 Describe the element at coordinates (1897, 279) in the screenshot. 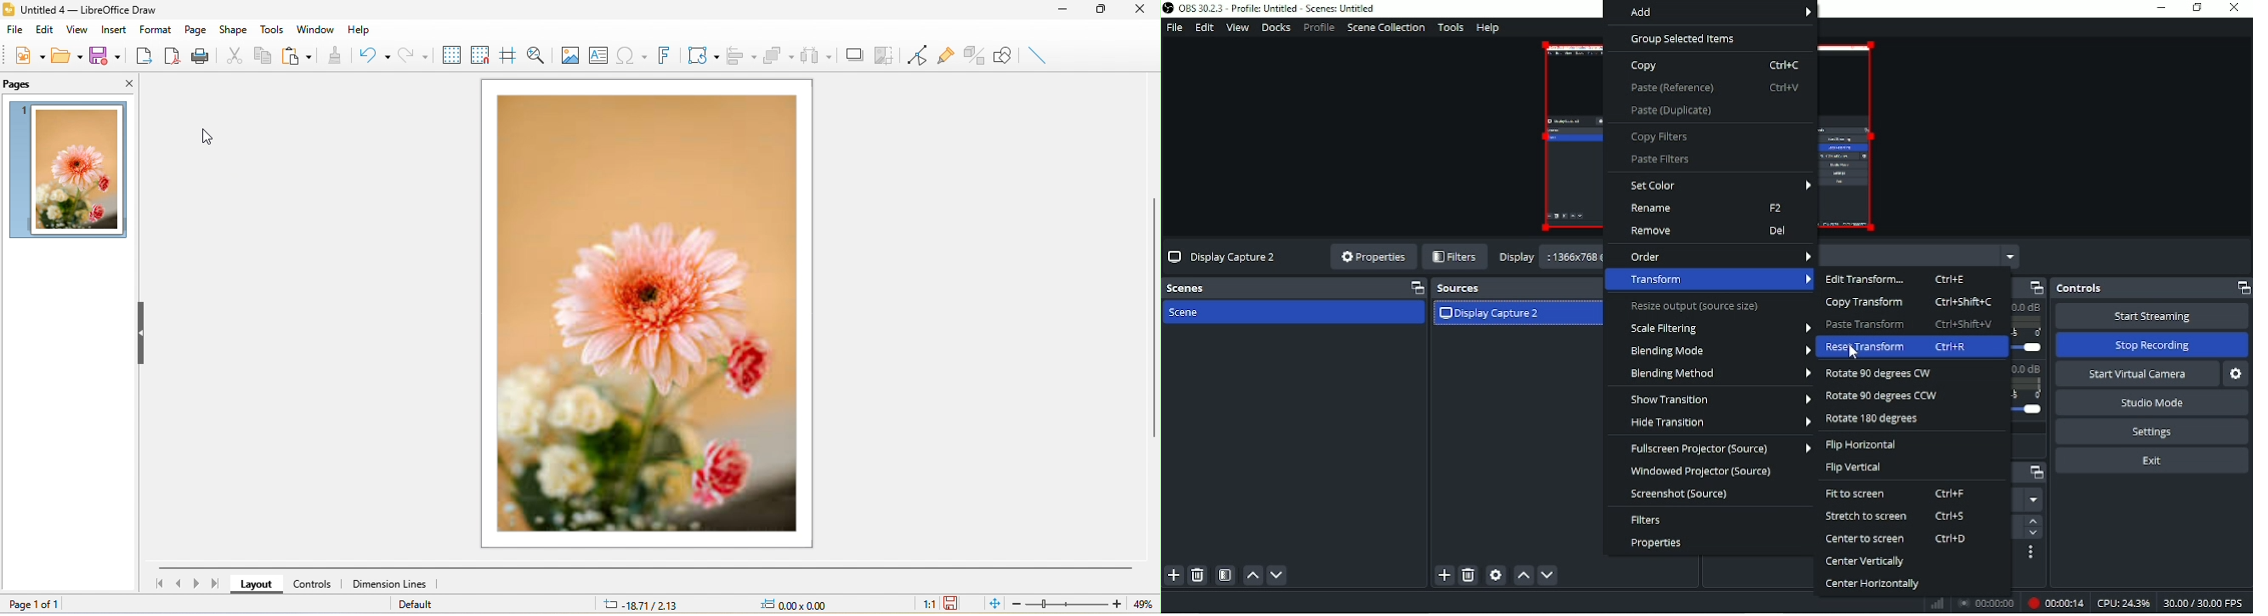

I see `Edit transform` at that location.